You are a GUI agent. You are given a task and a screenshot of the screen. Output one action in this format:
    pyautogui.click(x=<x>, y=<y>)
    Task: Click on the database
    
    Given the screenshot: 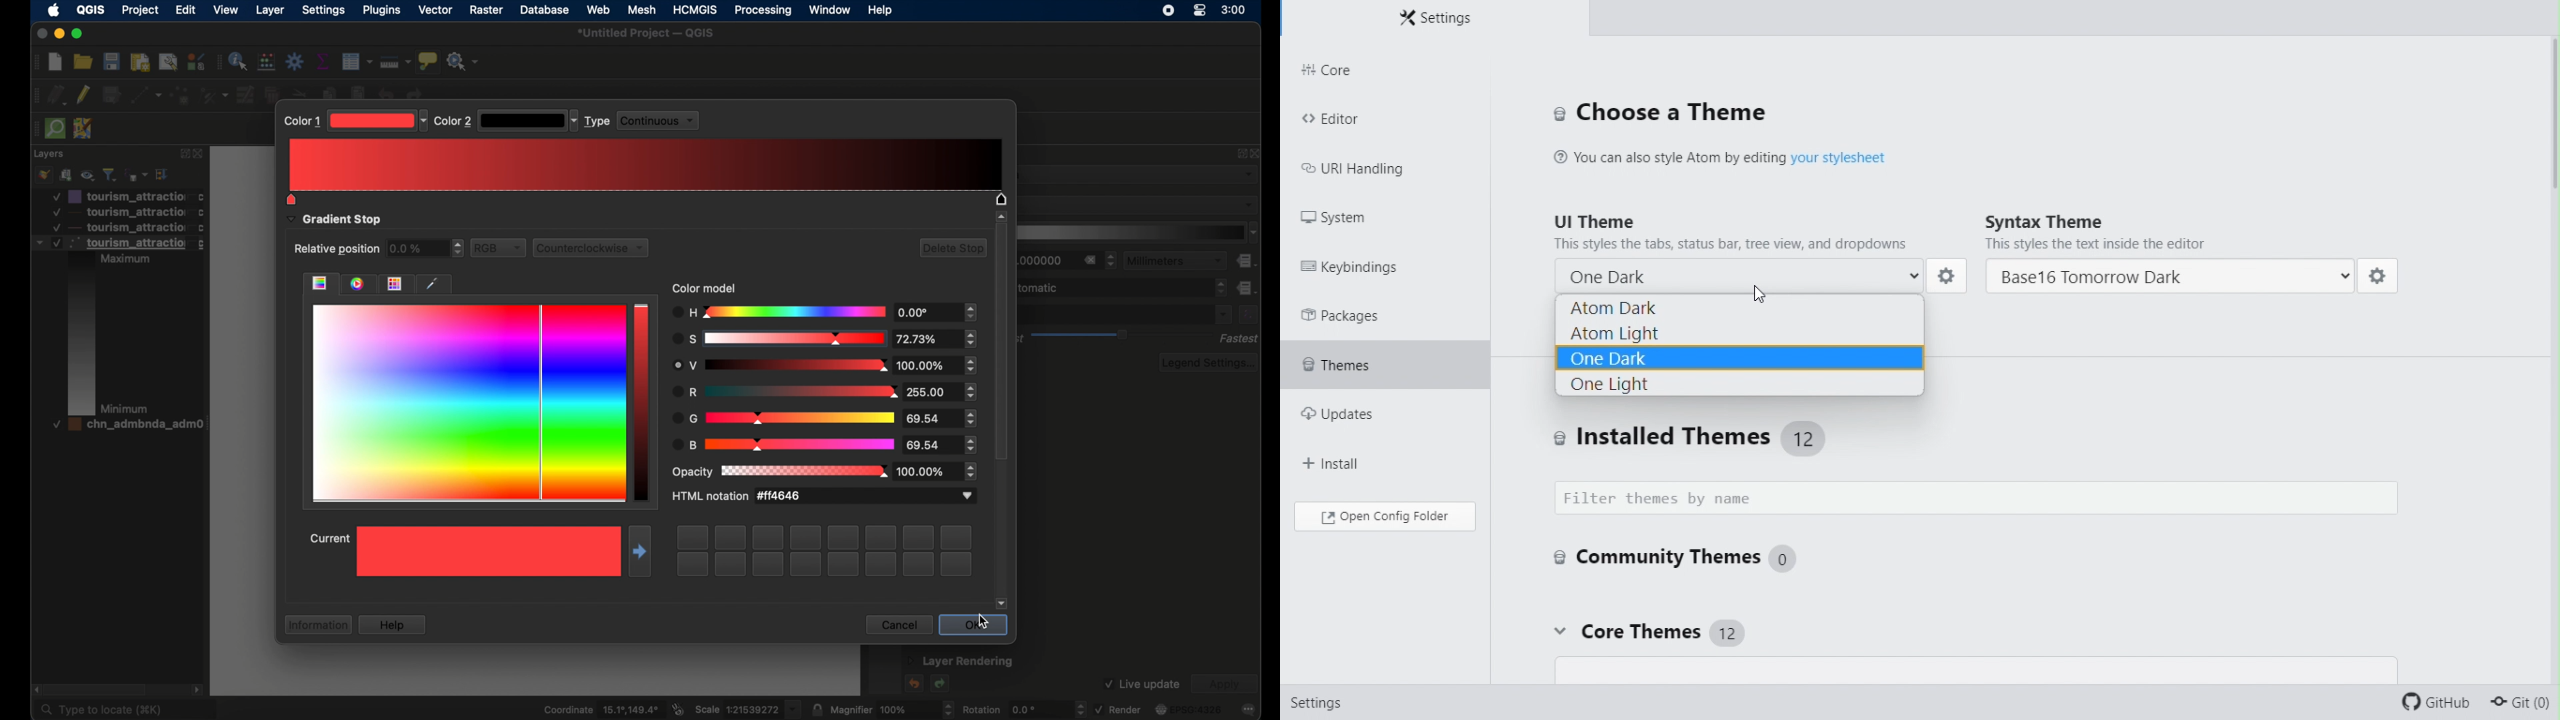 What is the action you would take?
    pyautogui.click(x=545, y=9)
    